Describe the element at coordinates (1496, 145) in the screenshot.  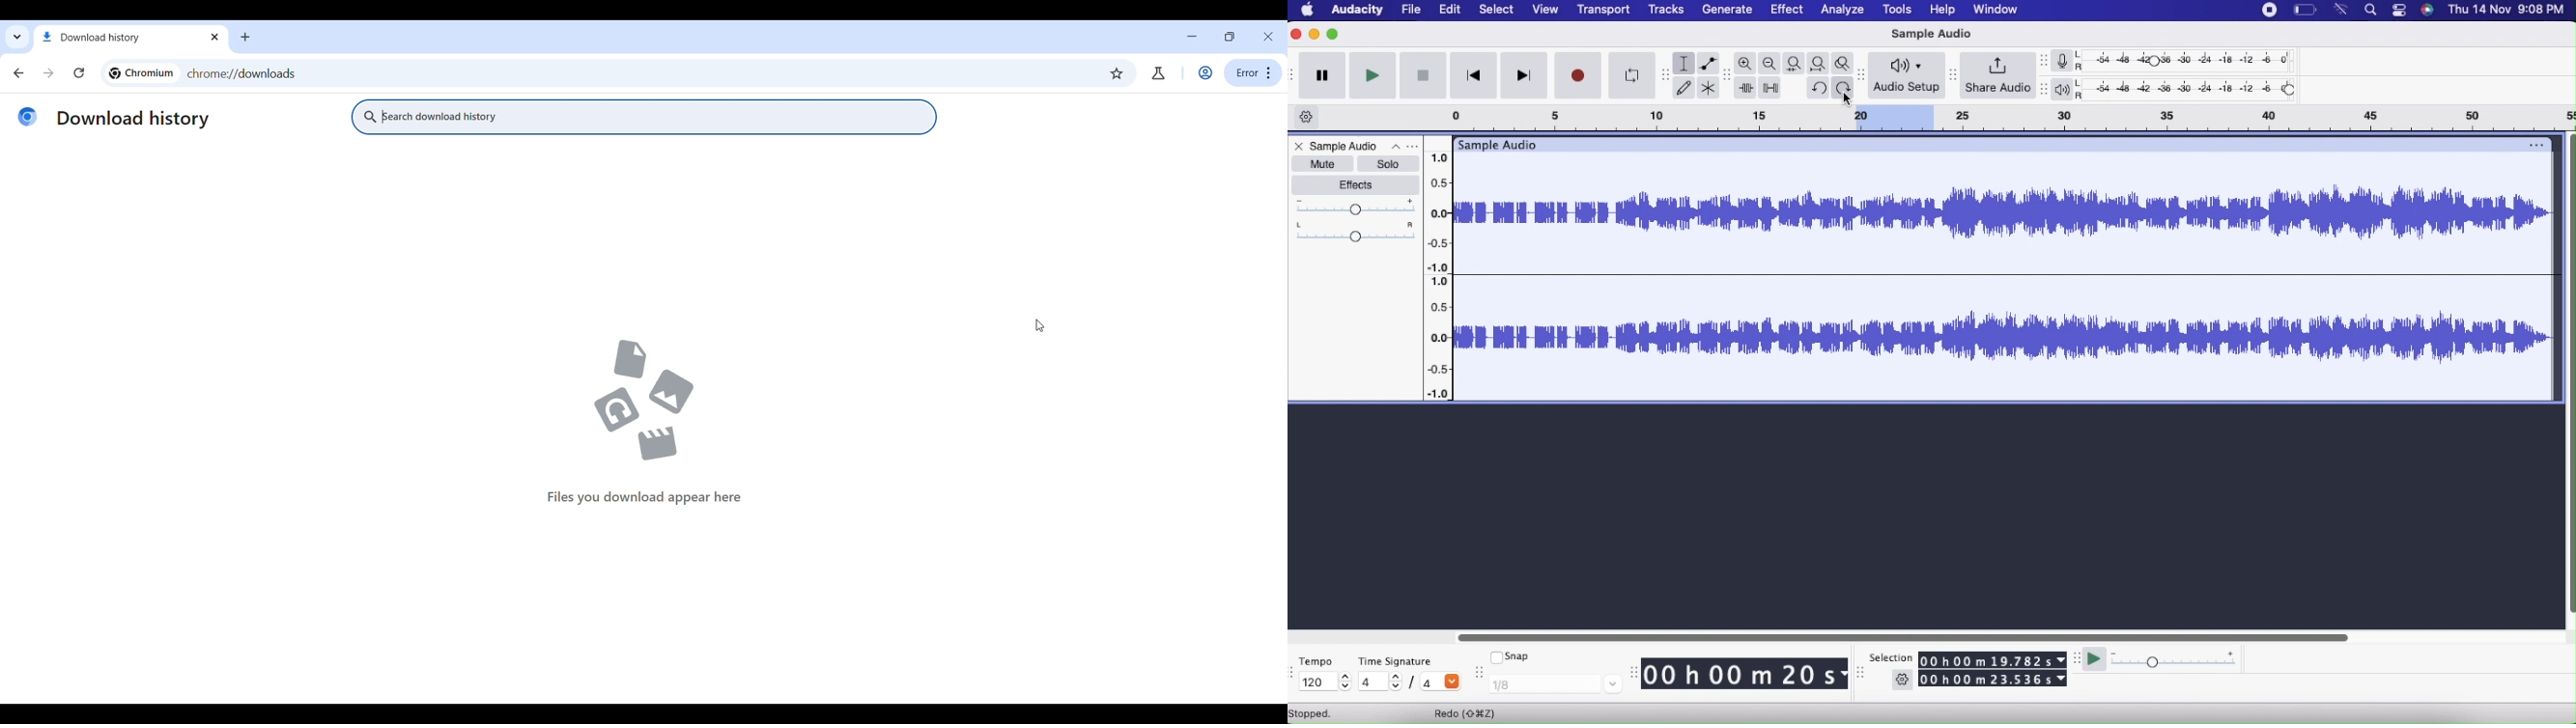
I see `sample audio` at that location.